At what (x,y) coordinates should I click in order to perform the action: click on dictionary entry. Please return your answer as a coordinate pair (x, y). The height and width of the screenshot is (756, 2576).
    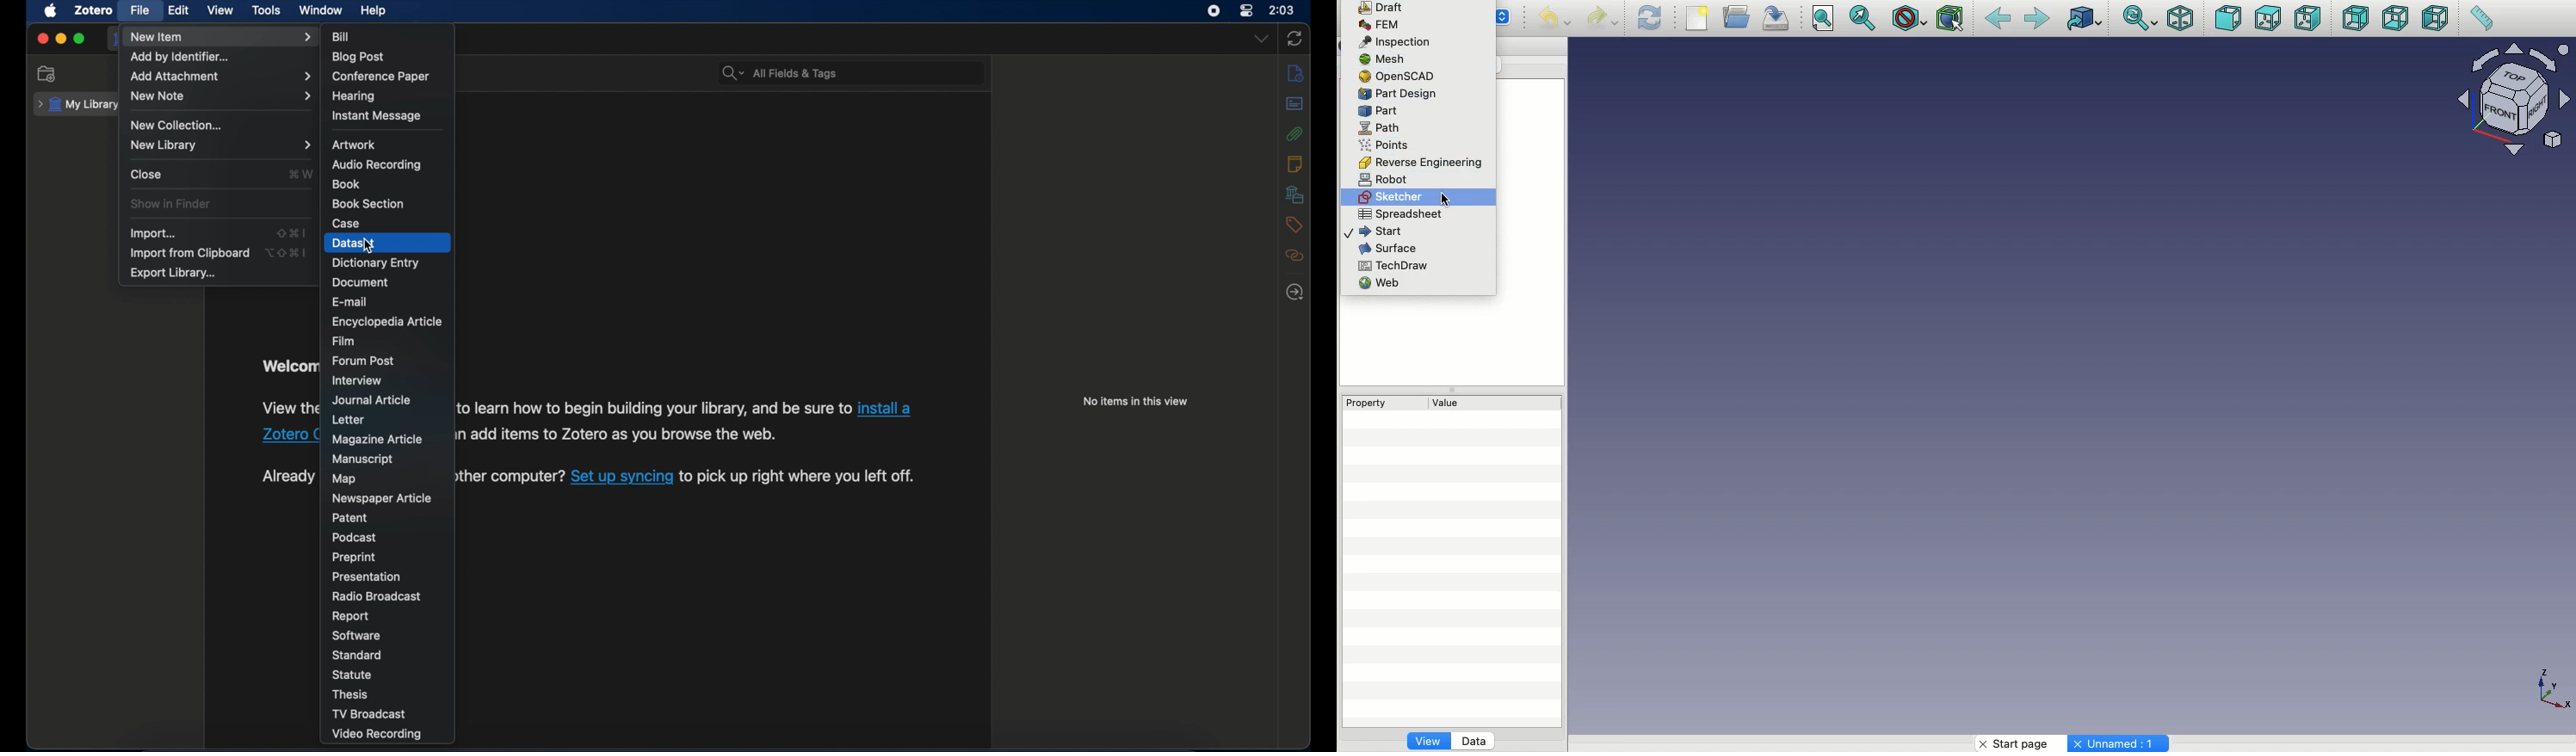
    Looking at the image, I should click on (375, 263).